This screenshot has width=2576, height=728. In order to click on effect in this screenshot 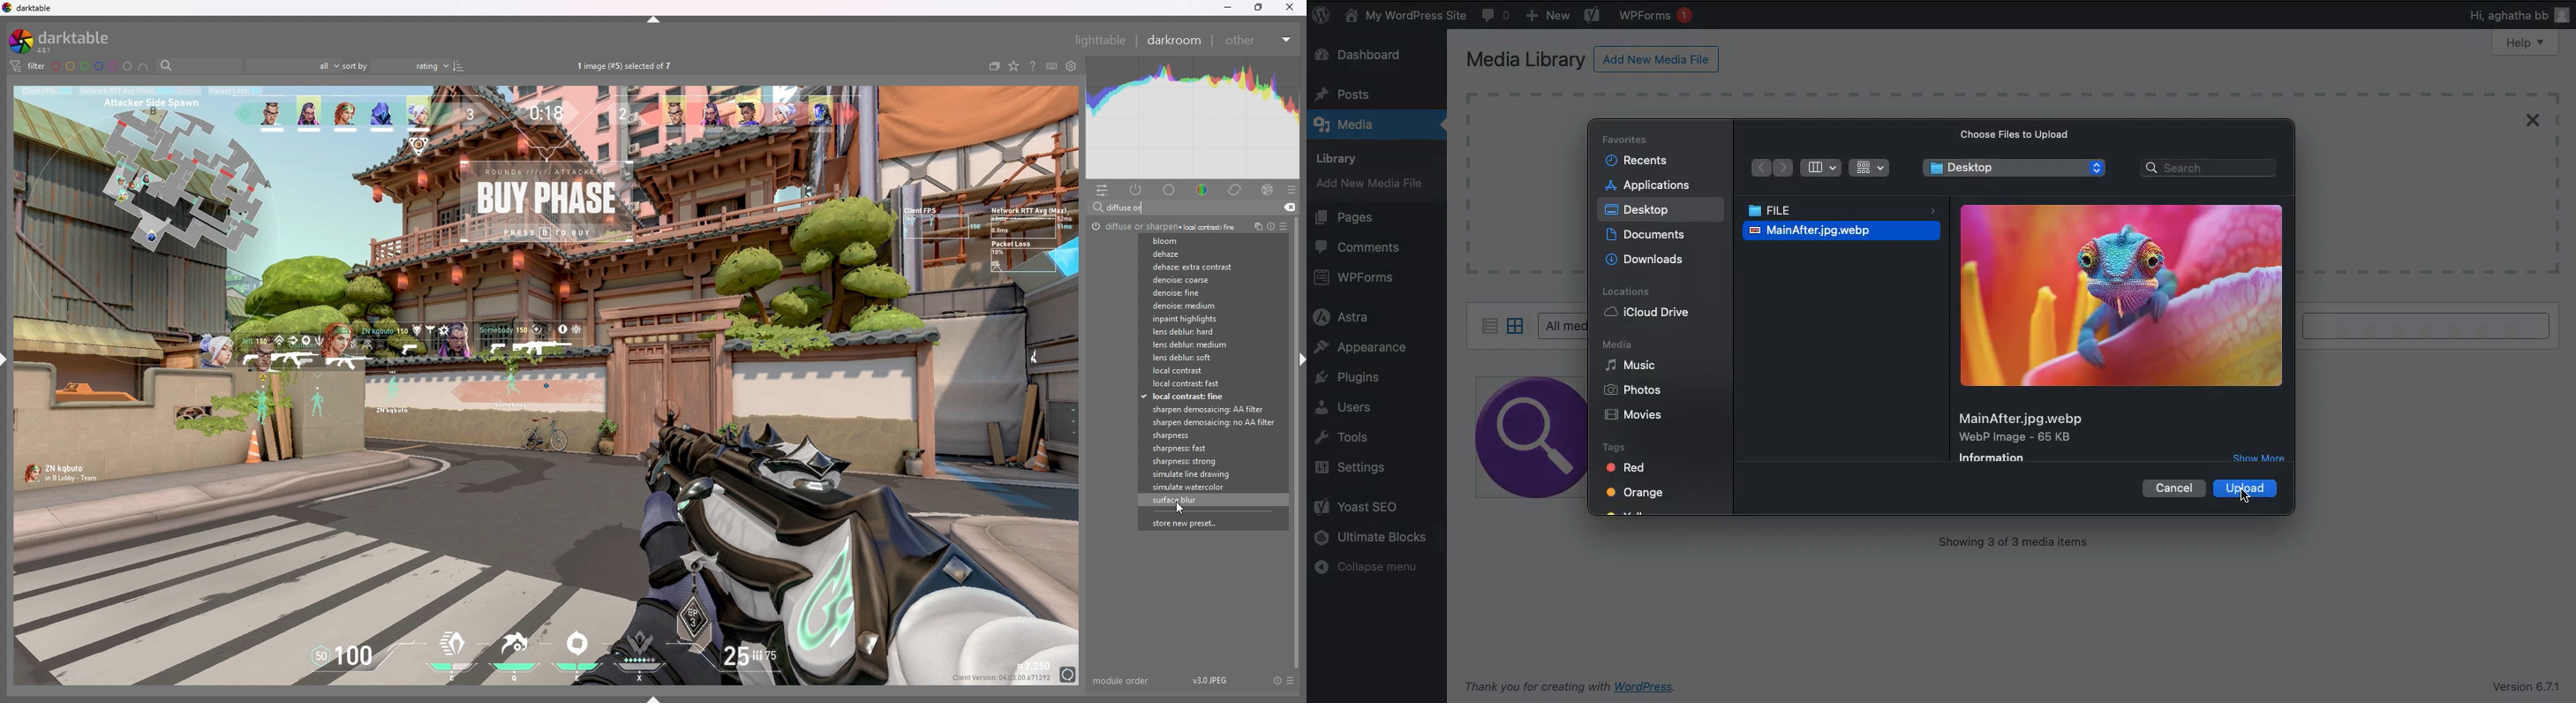, I will do `click(1269, 189)`.